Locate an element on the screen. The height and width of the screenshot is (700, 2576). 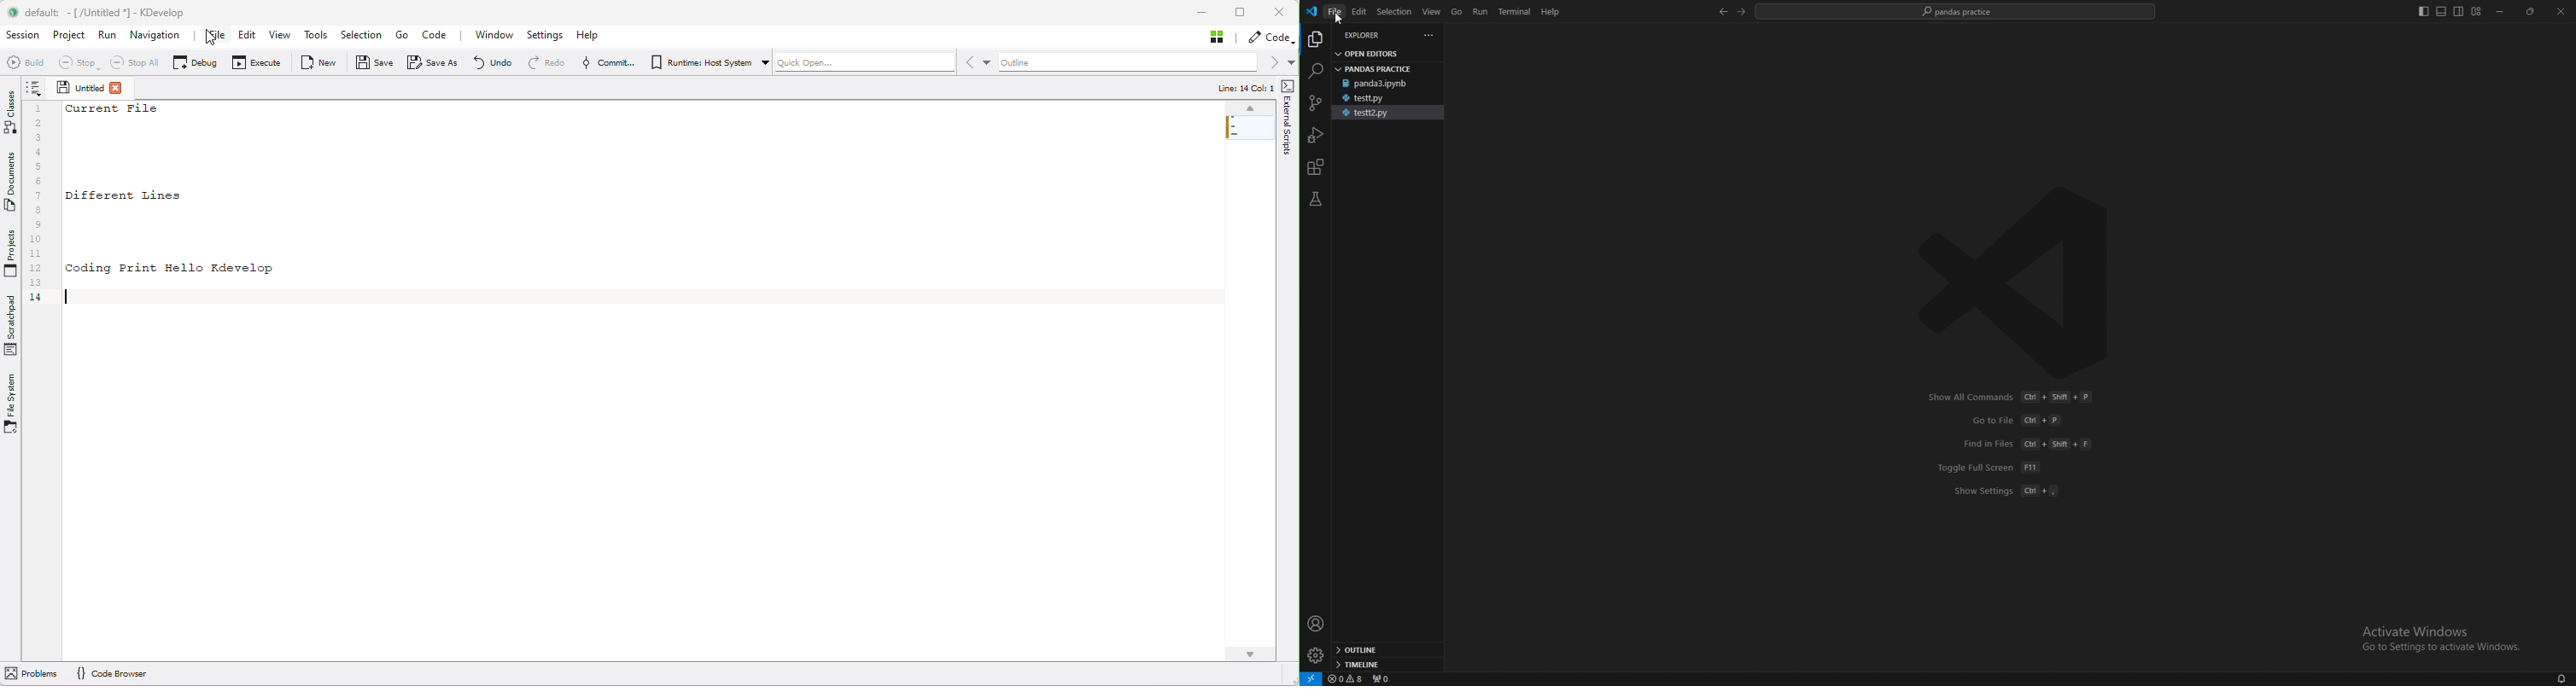
testing is located at coordinates (1315, 199).